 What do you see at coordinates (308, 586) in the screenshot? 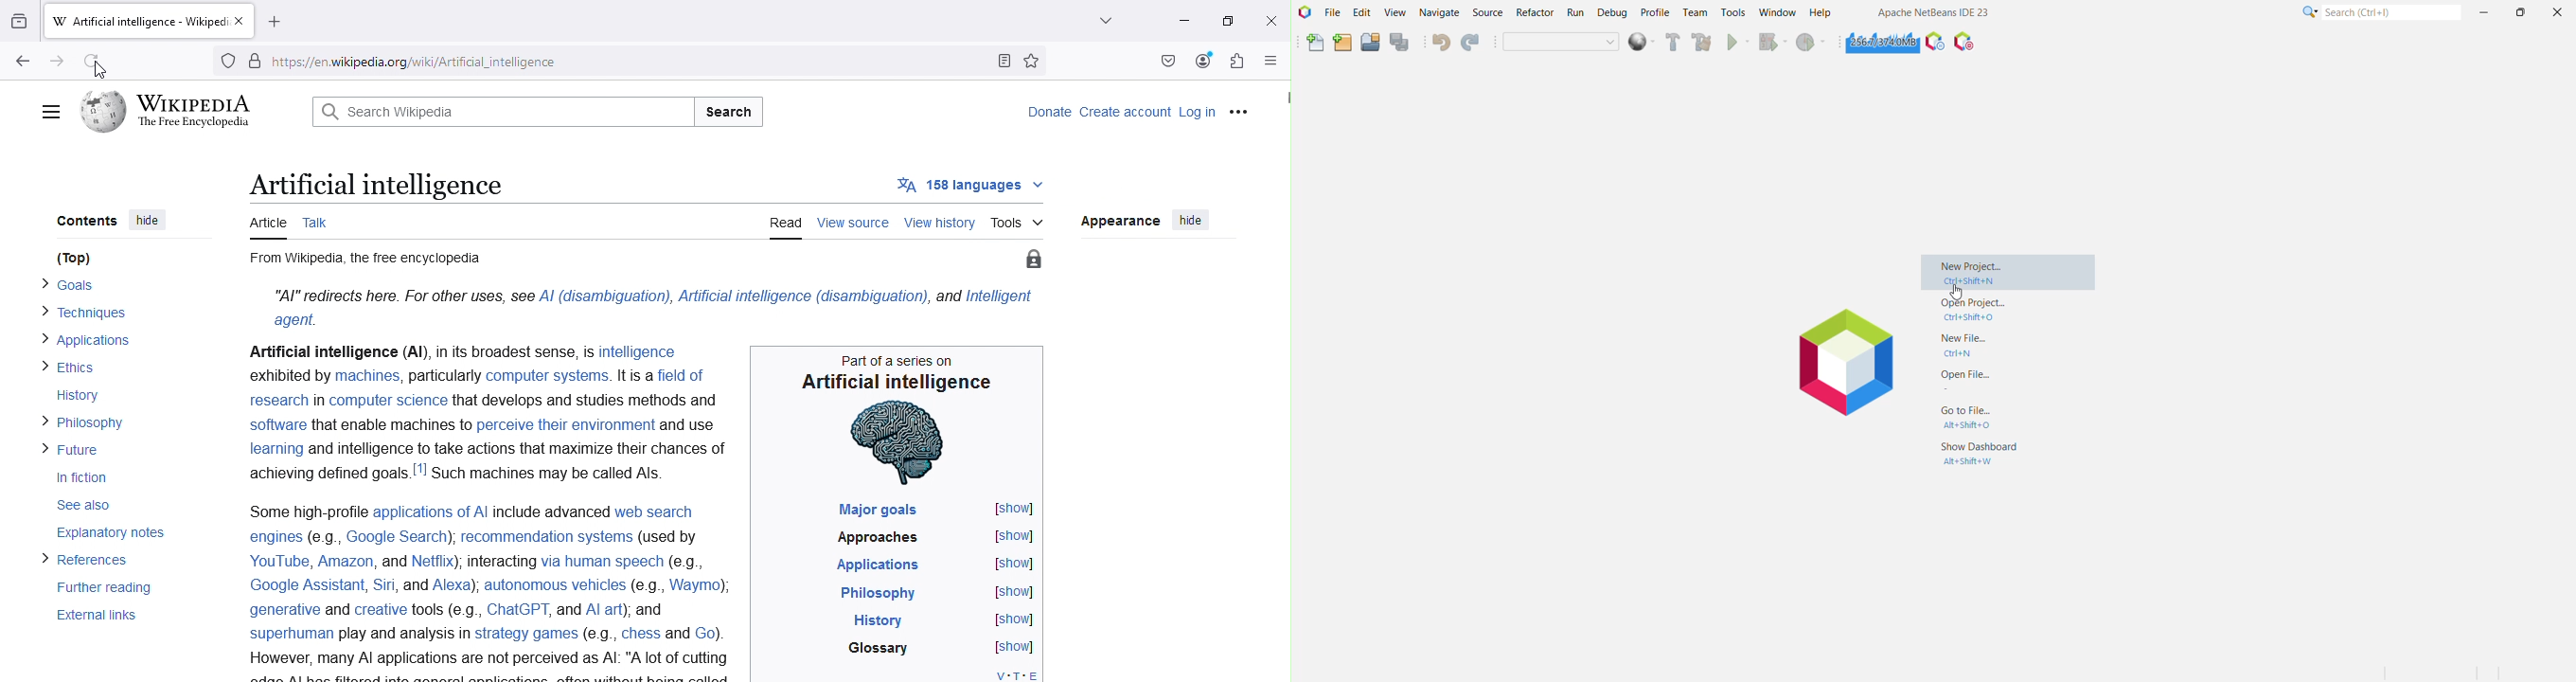
I see `Google Assistant` at bounding box center [308, 586].